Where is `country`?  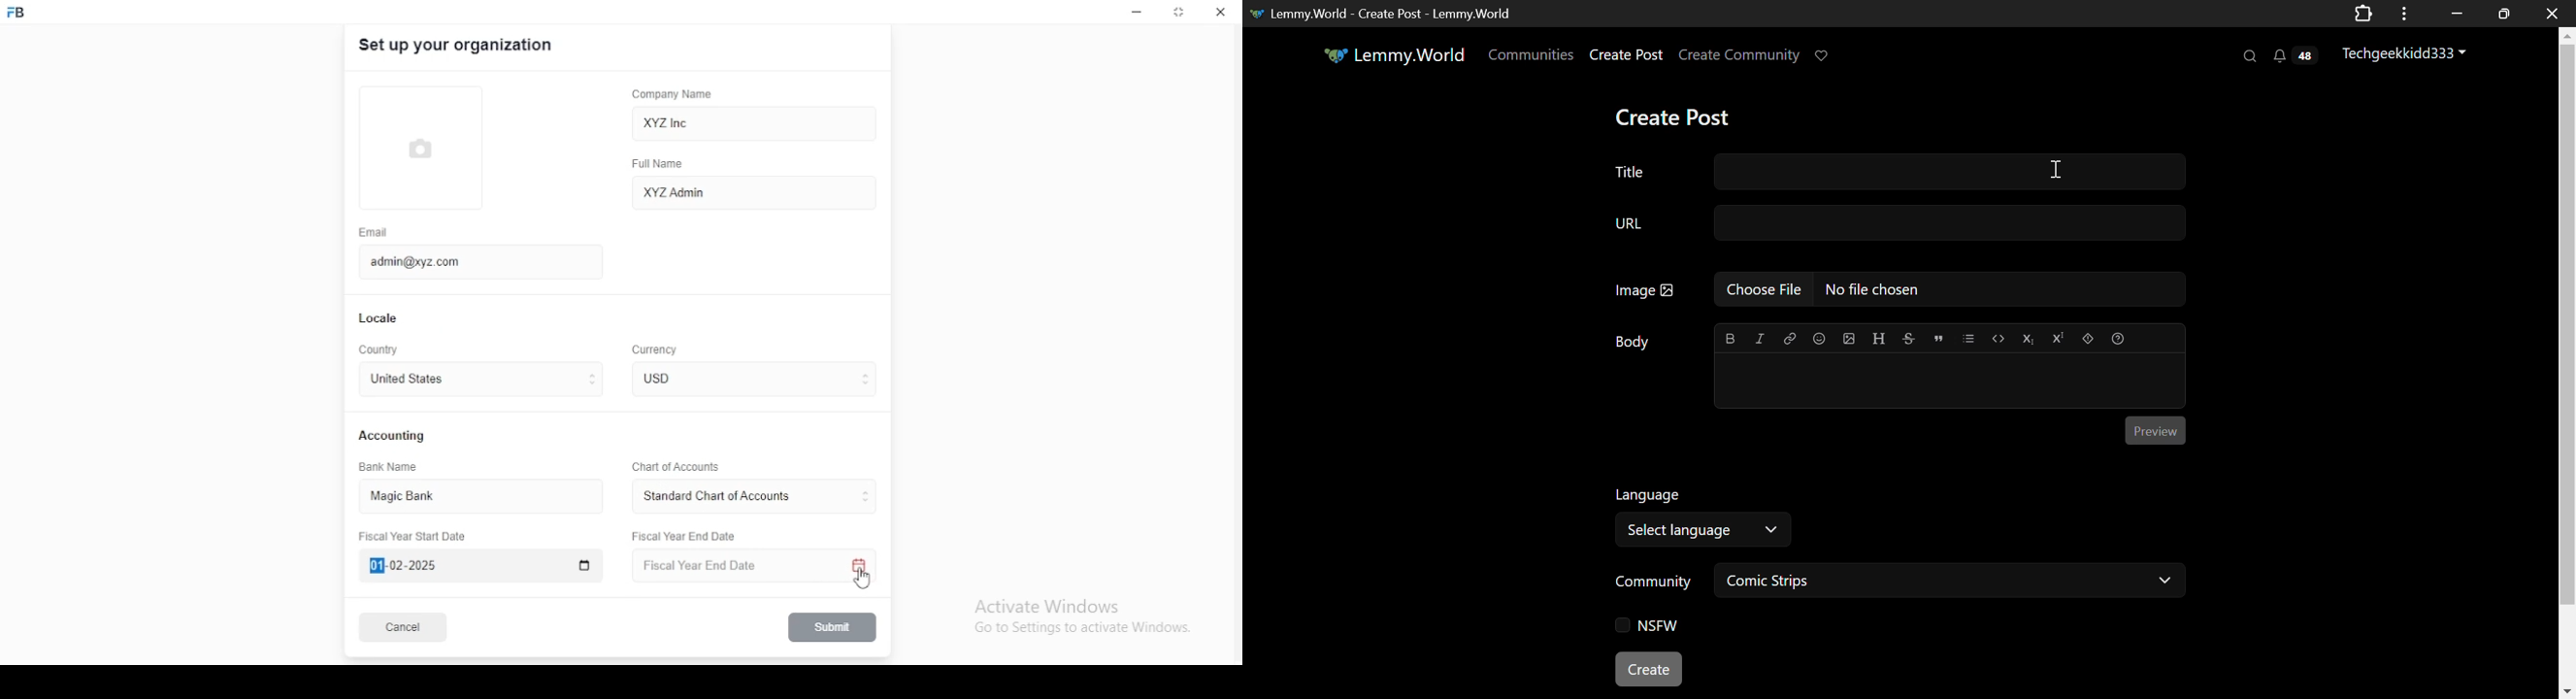 country is located at coordinates (380, 350).